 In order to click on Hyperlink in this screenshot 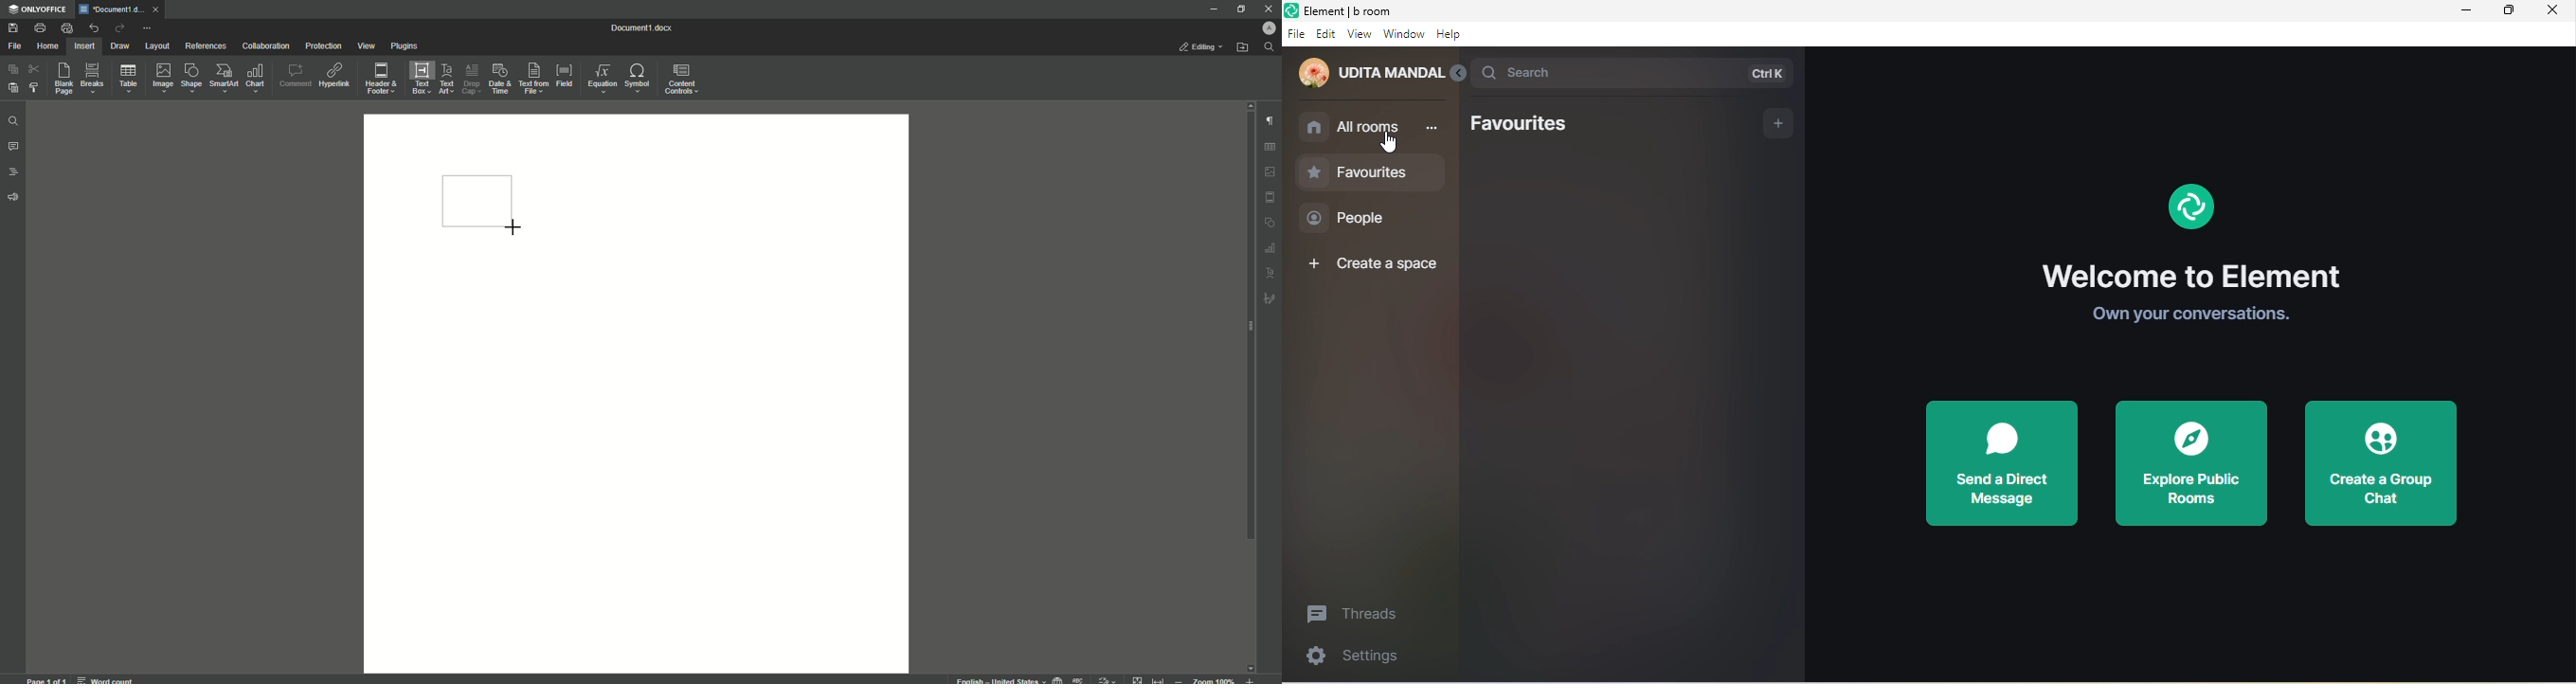, I will do `click(336, 75)`.